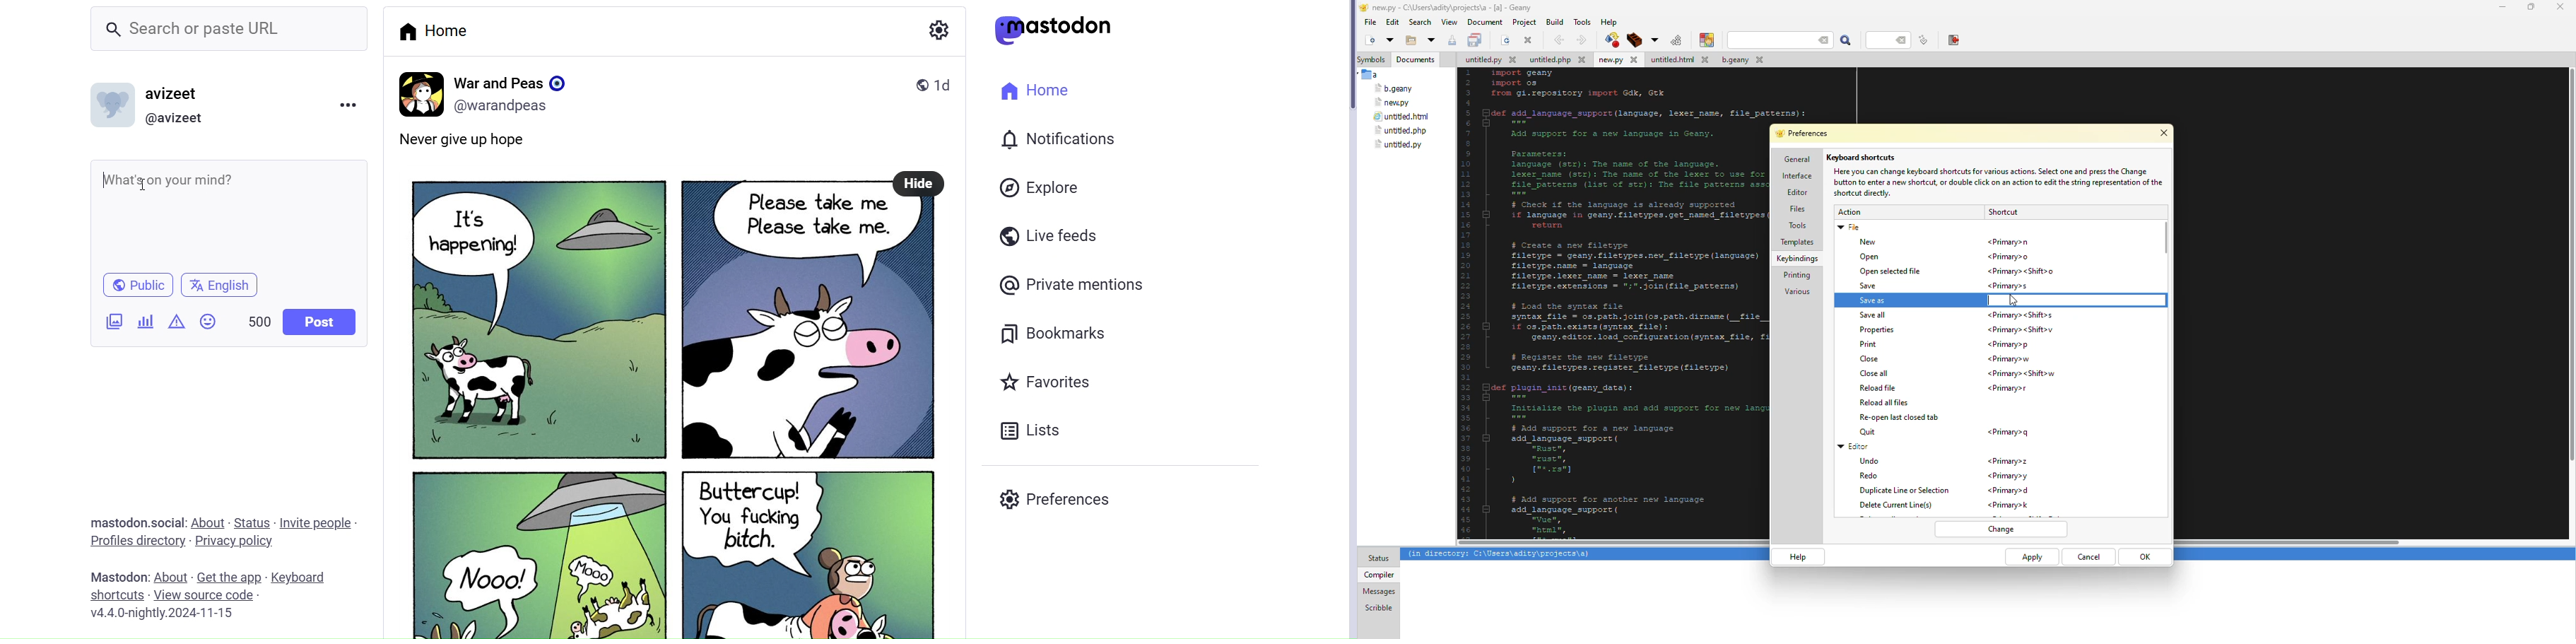  I want to click on various, so click(1797, 292).